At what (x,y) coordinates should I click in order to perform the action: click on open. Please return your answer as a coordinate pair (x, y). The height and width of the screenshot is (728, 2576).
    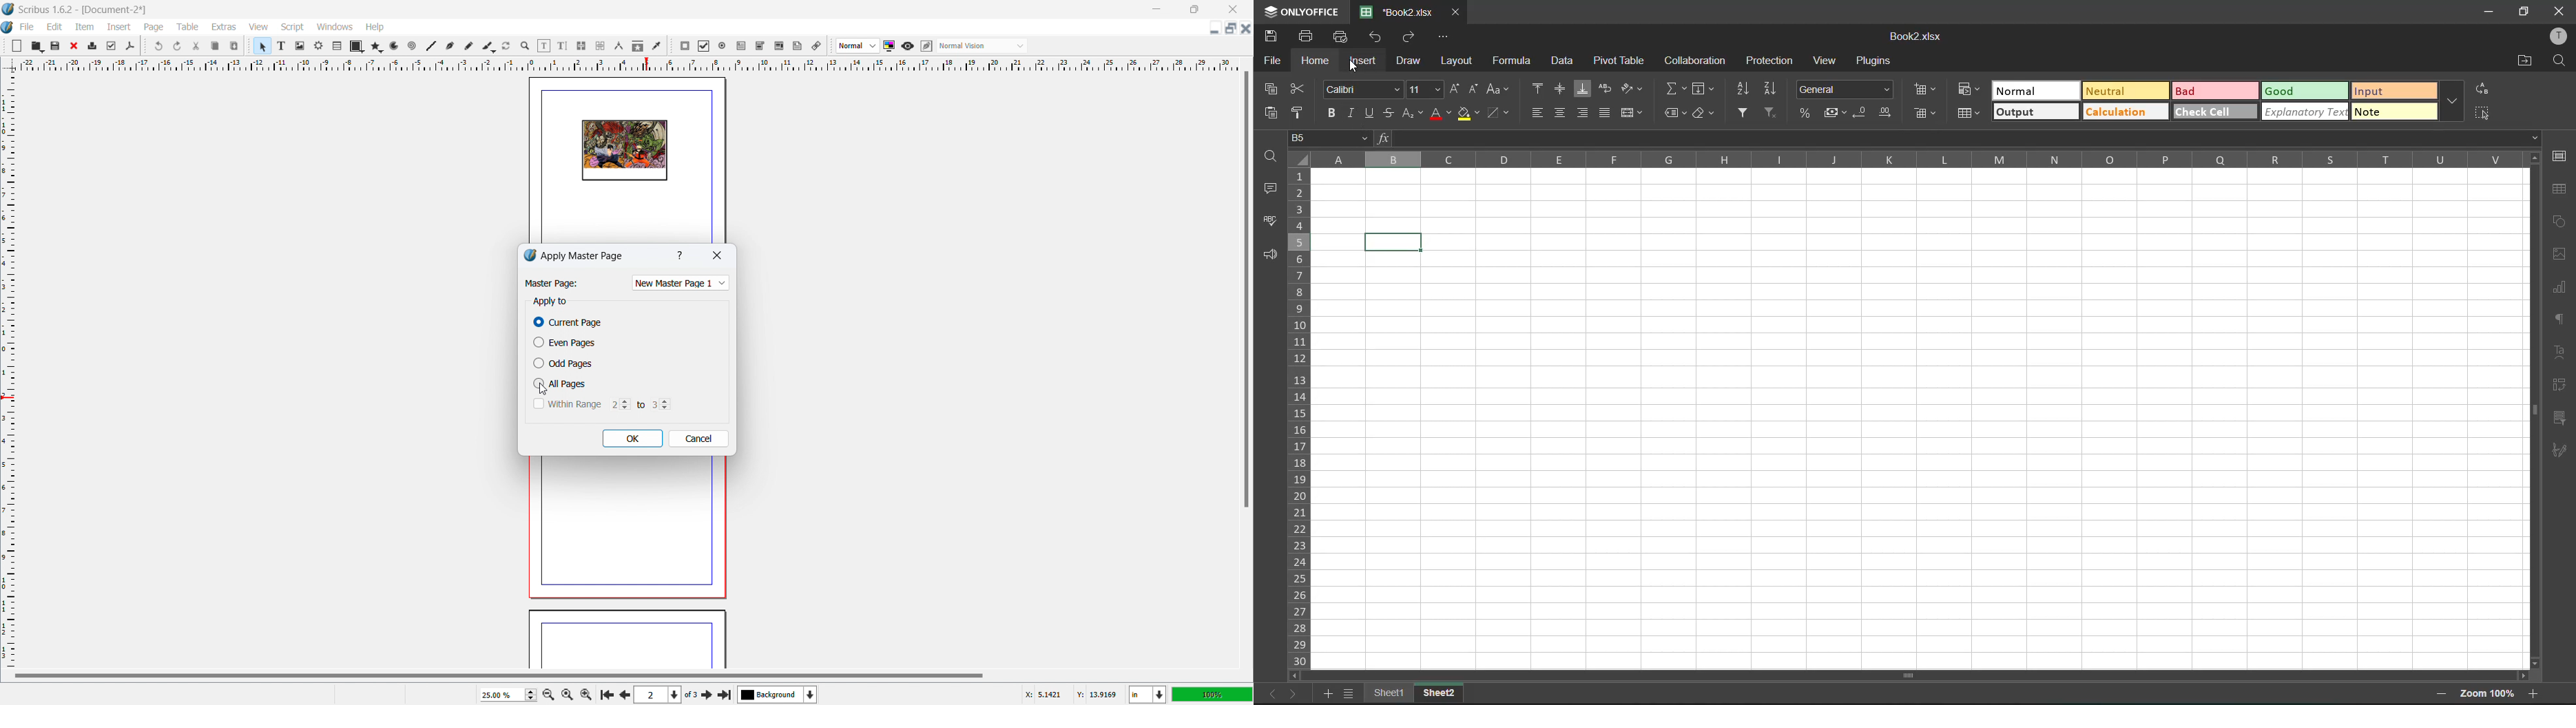
    Looking at the image, I should click on (37, 46).